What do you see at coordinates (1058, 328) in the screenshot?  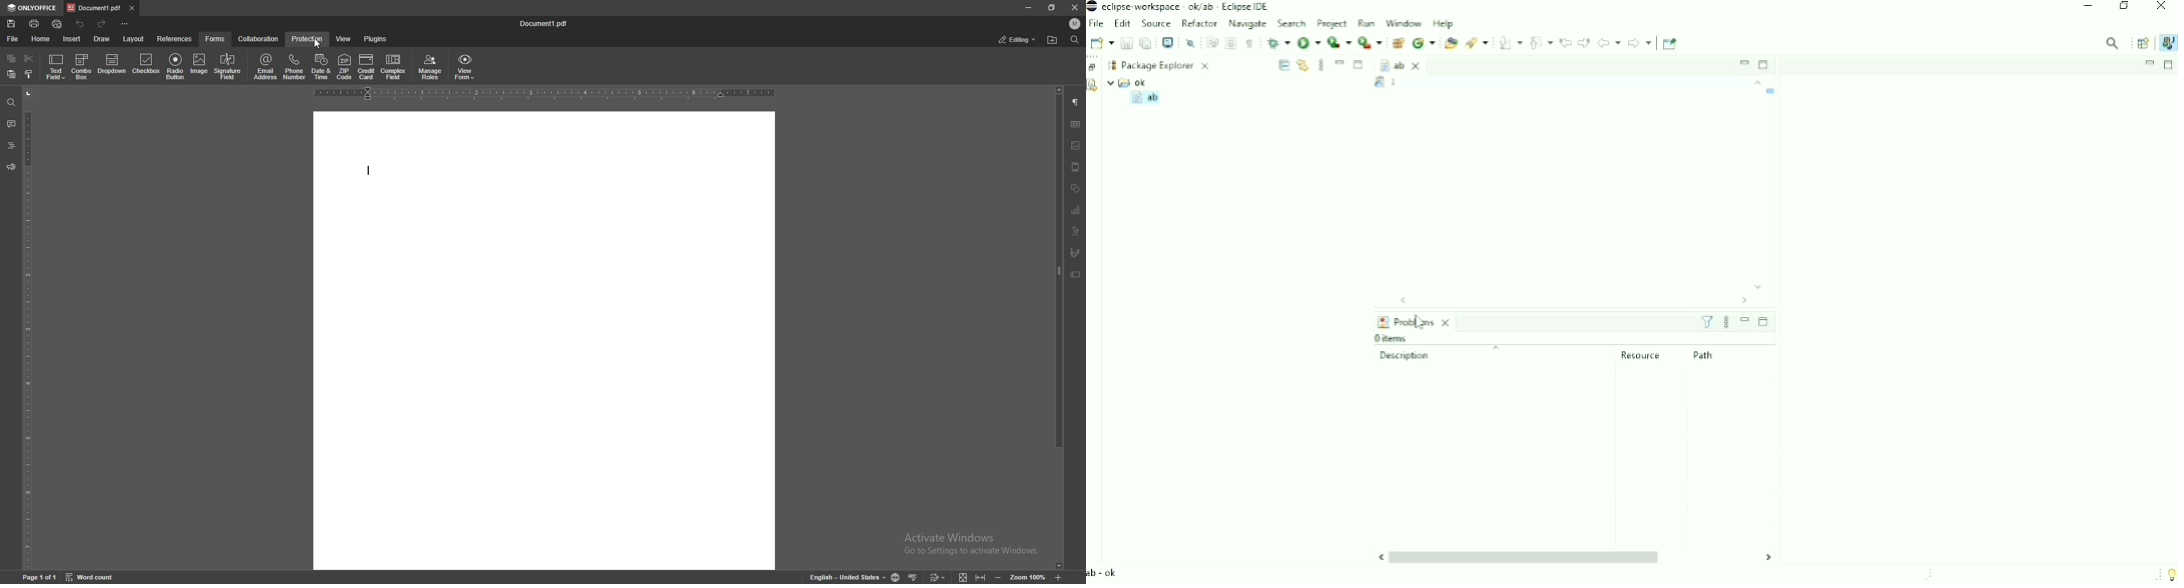 I see `scroll bar` at bounding box center [1058, 328].